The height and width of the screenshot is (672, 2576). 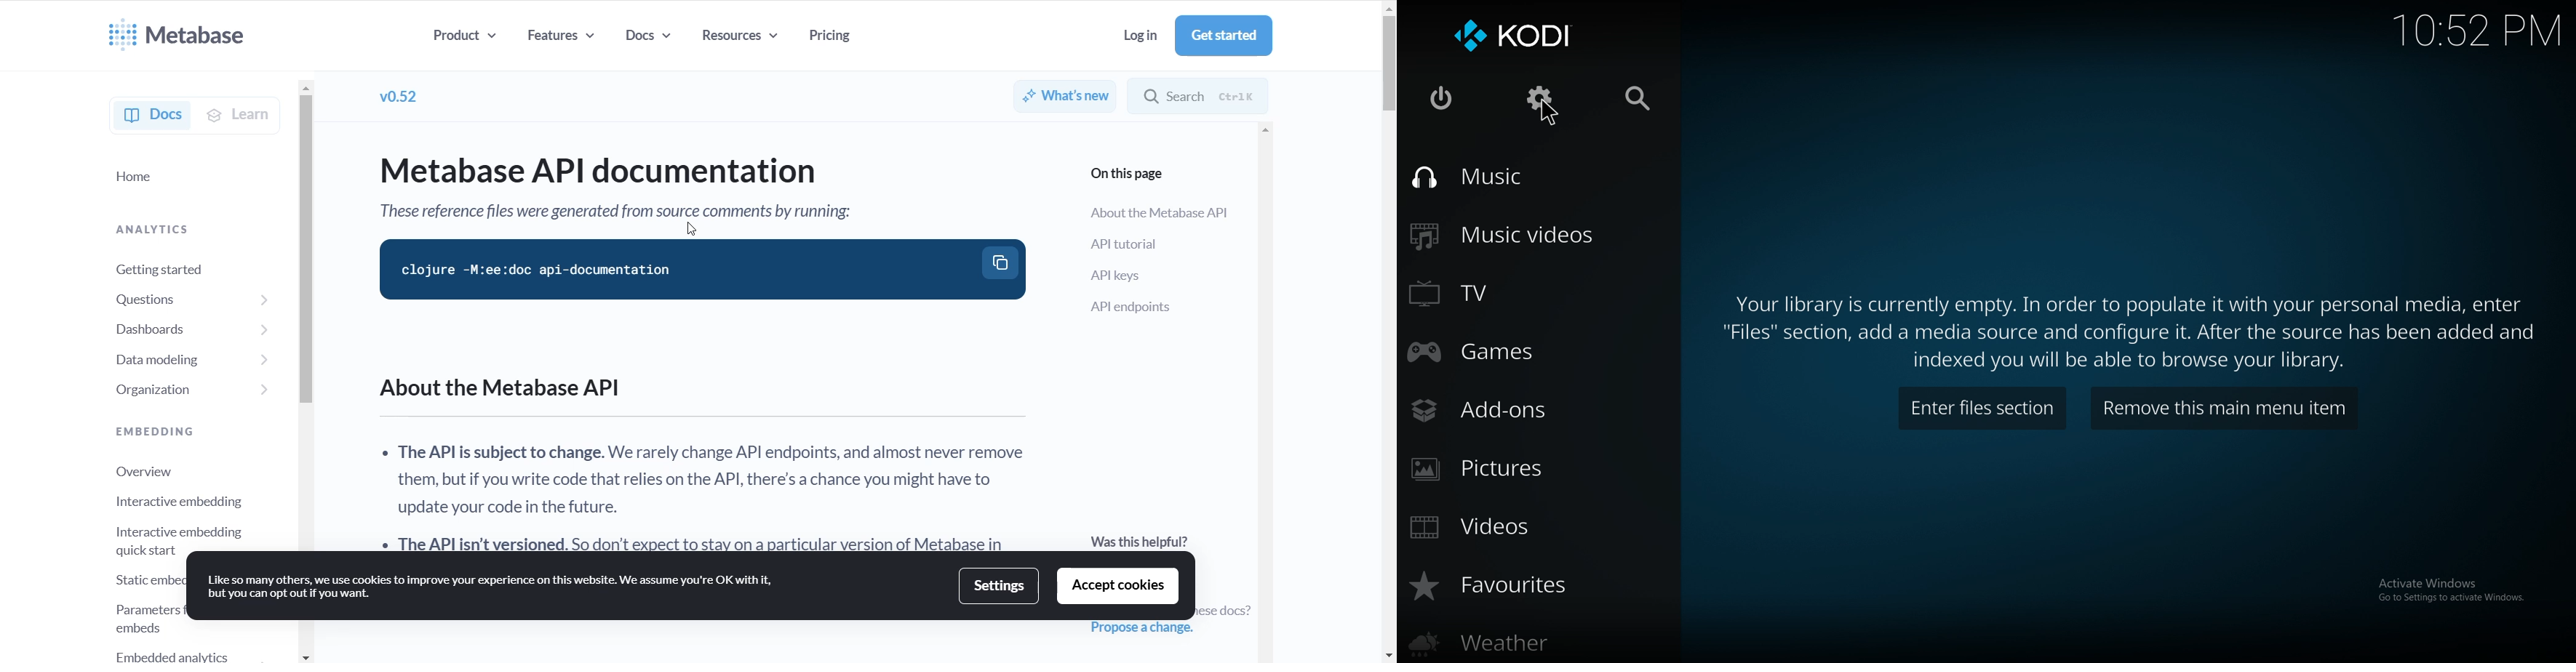 I want to click on scrollbar, so click(x=1388, y=64).